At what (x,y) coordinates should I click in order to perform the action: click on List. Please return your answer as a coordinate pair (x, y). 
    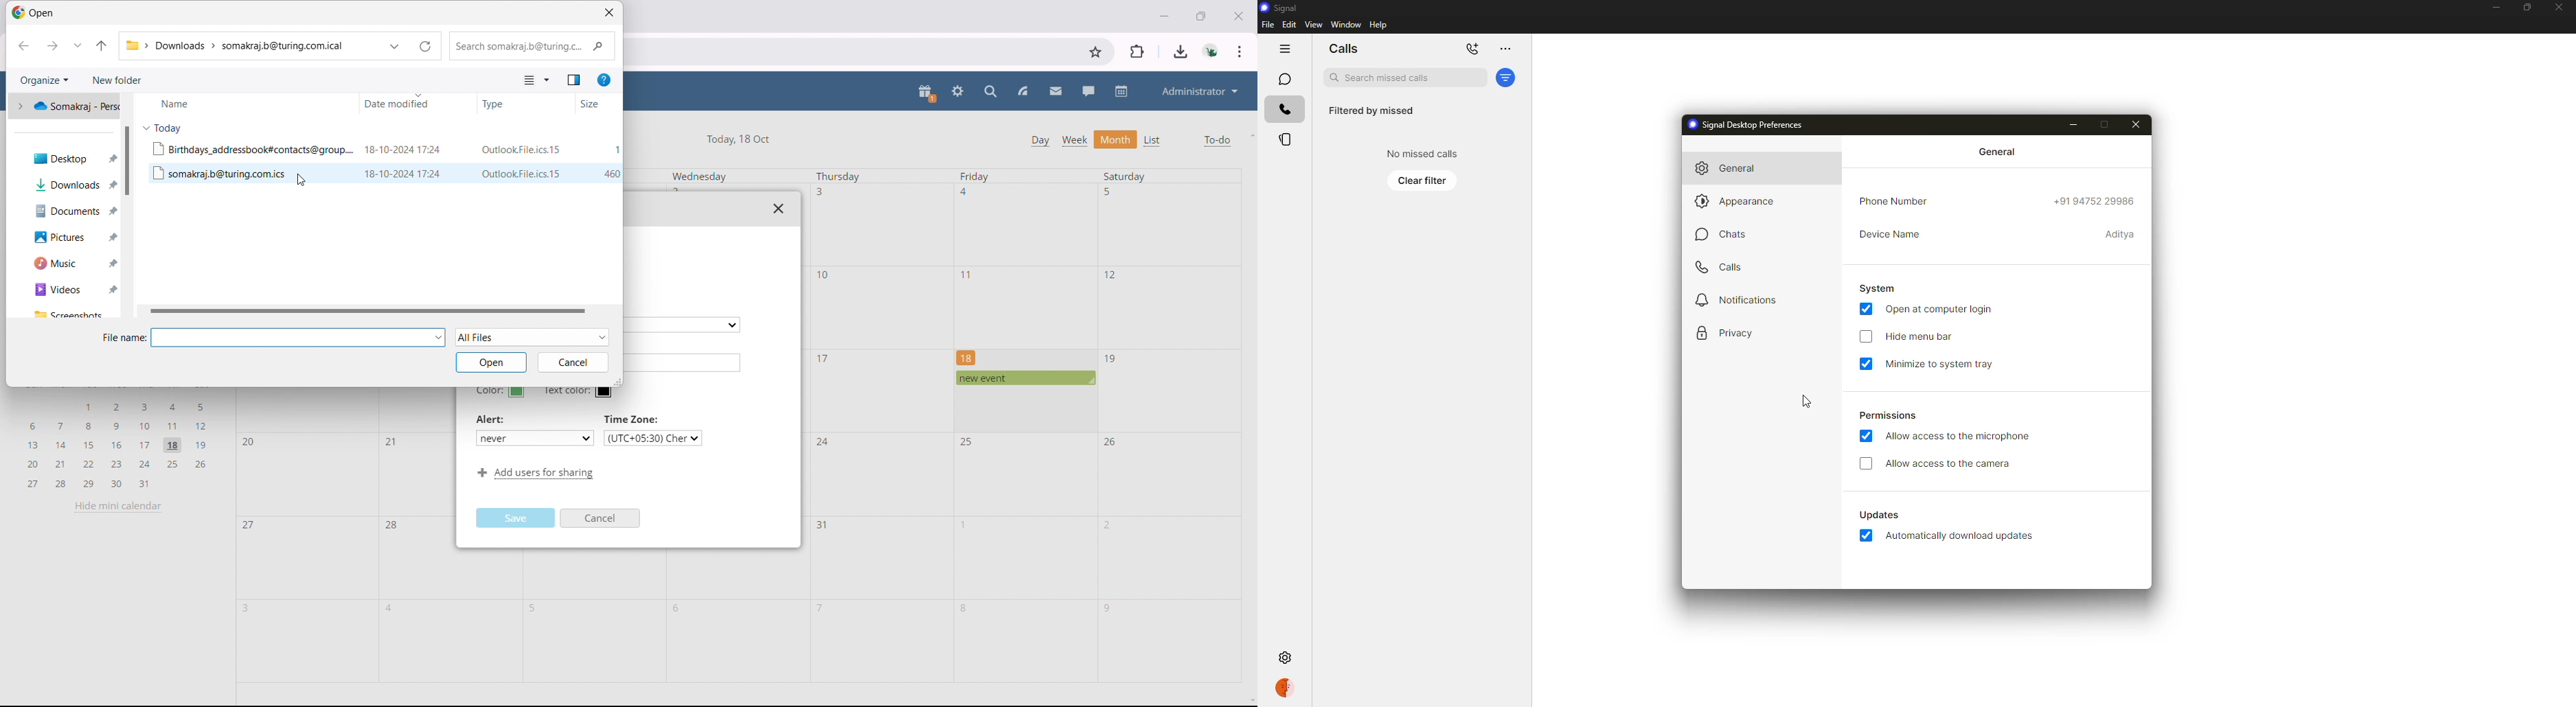
    Looking at the image, I should click on (1153, 141).